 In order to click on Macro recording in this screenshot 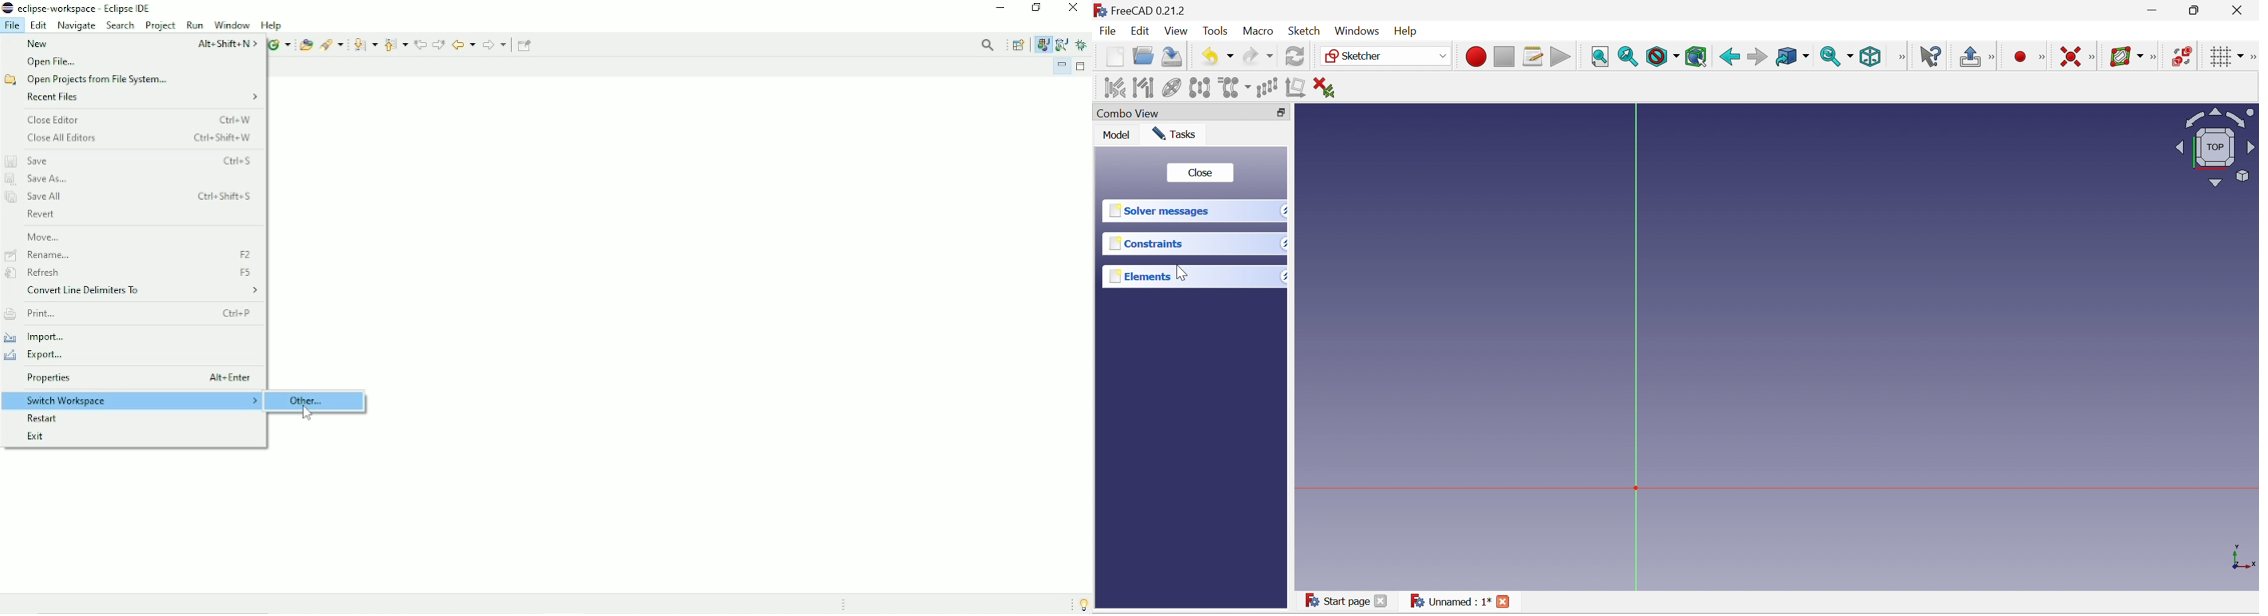, I will do `click(1474, 56)`.